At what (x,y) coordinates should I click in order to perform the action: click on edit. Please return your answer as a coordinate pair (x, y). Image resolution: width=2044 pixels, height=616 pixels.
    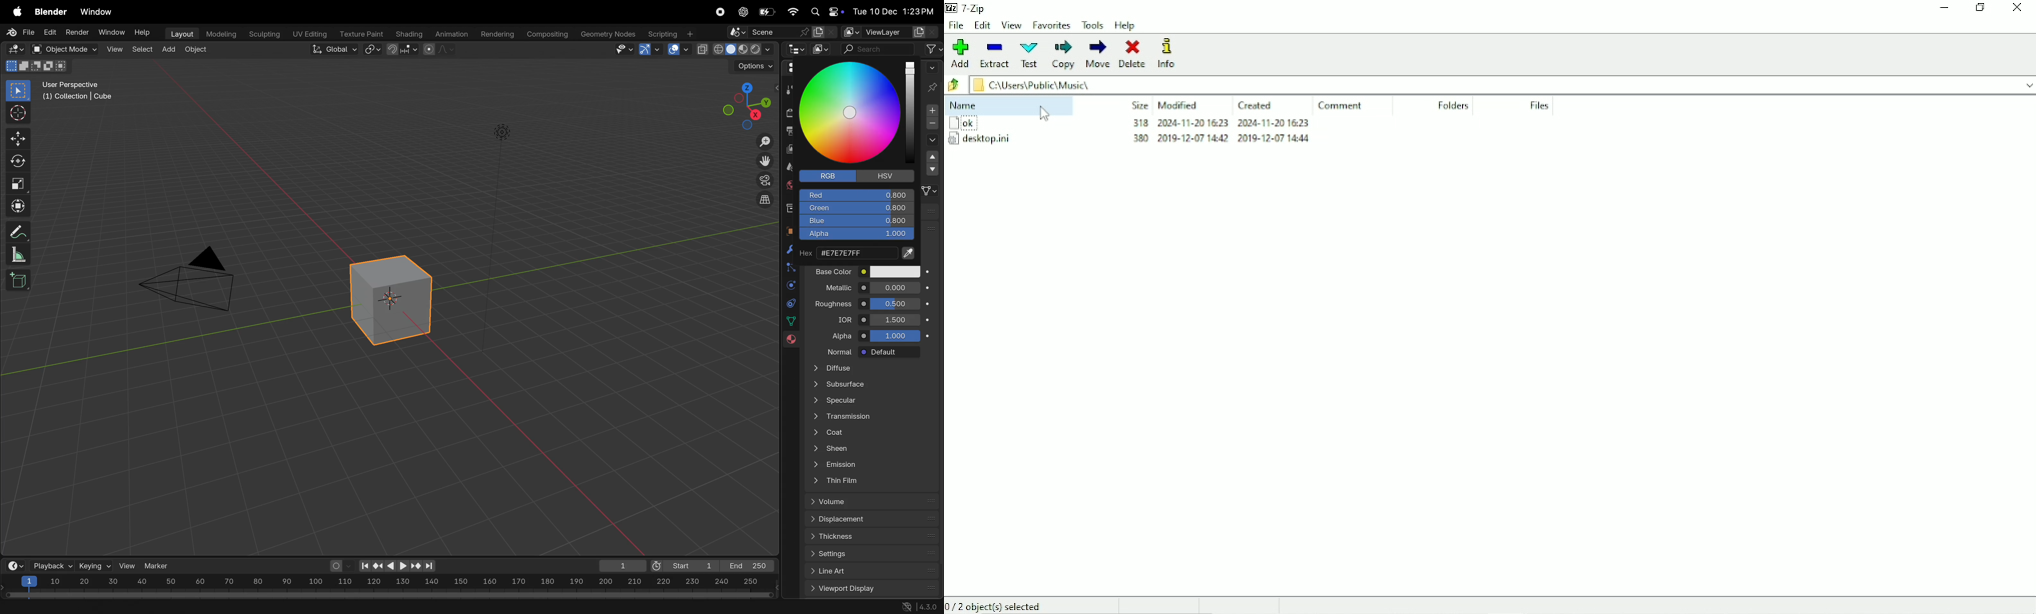
    Looking at the image, I should click on (48, 33).